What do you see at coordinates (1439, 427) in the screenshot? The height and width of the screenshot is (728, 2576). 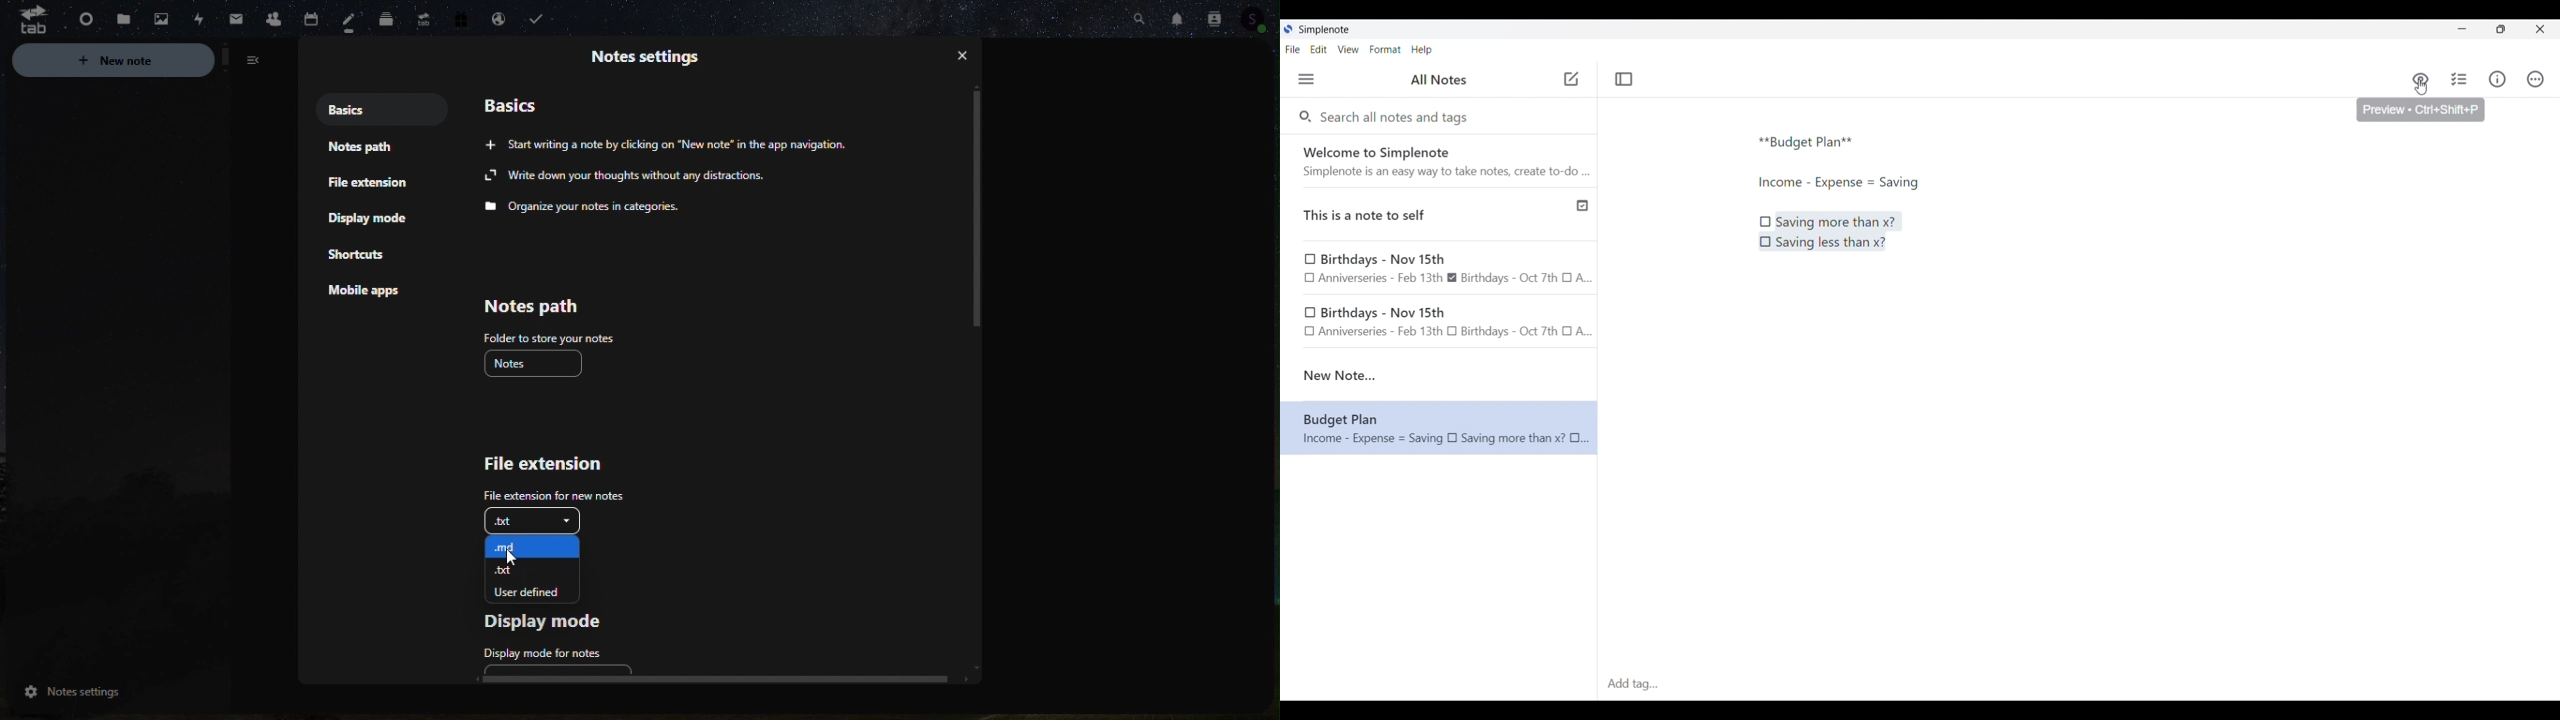 I see `Note text changed` at bounding box center [1439, 427].